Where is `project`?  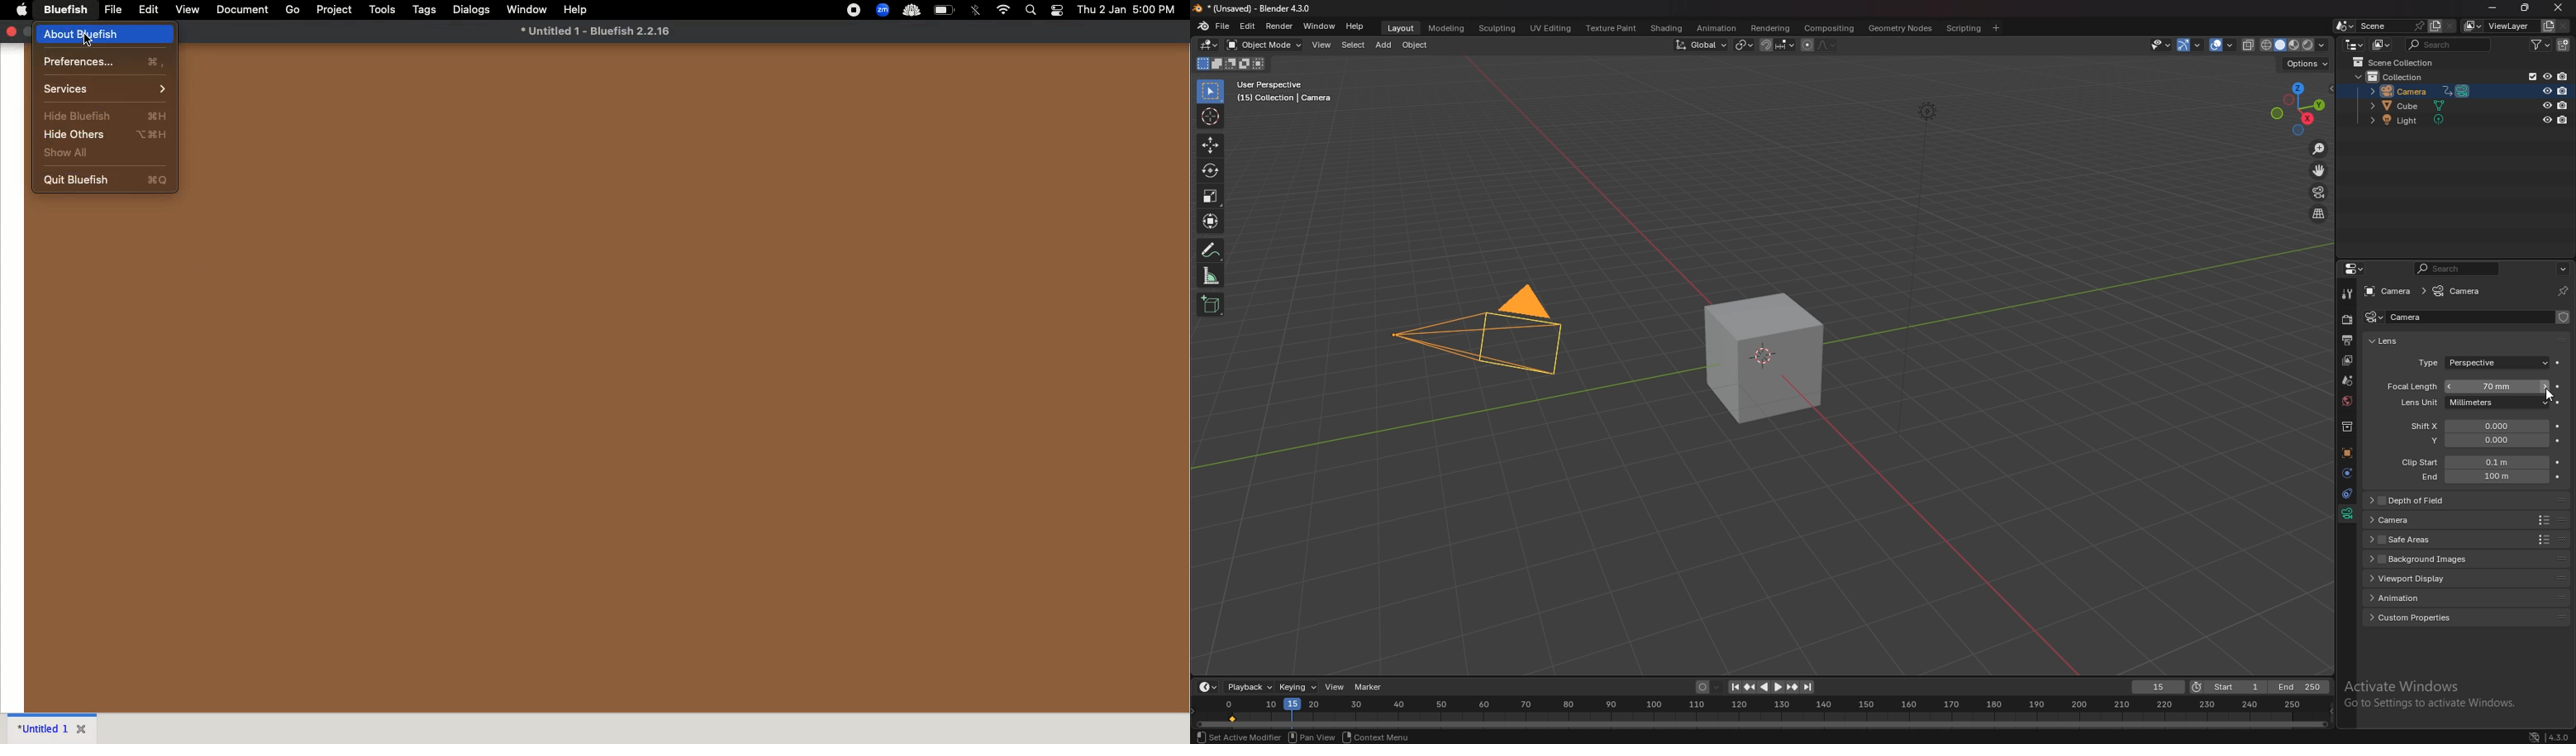
project is located at coordinates (334, 10).